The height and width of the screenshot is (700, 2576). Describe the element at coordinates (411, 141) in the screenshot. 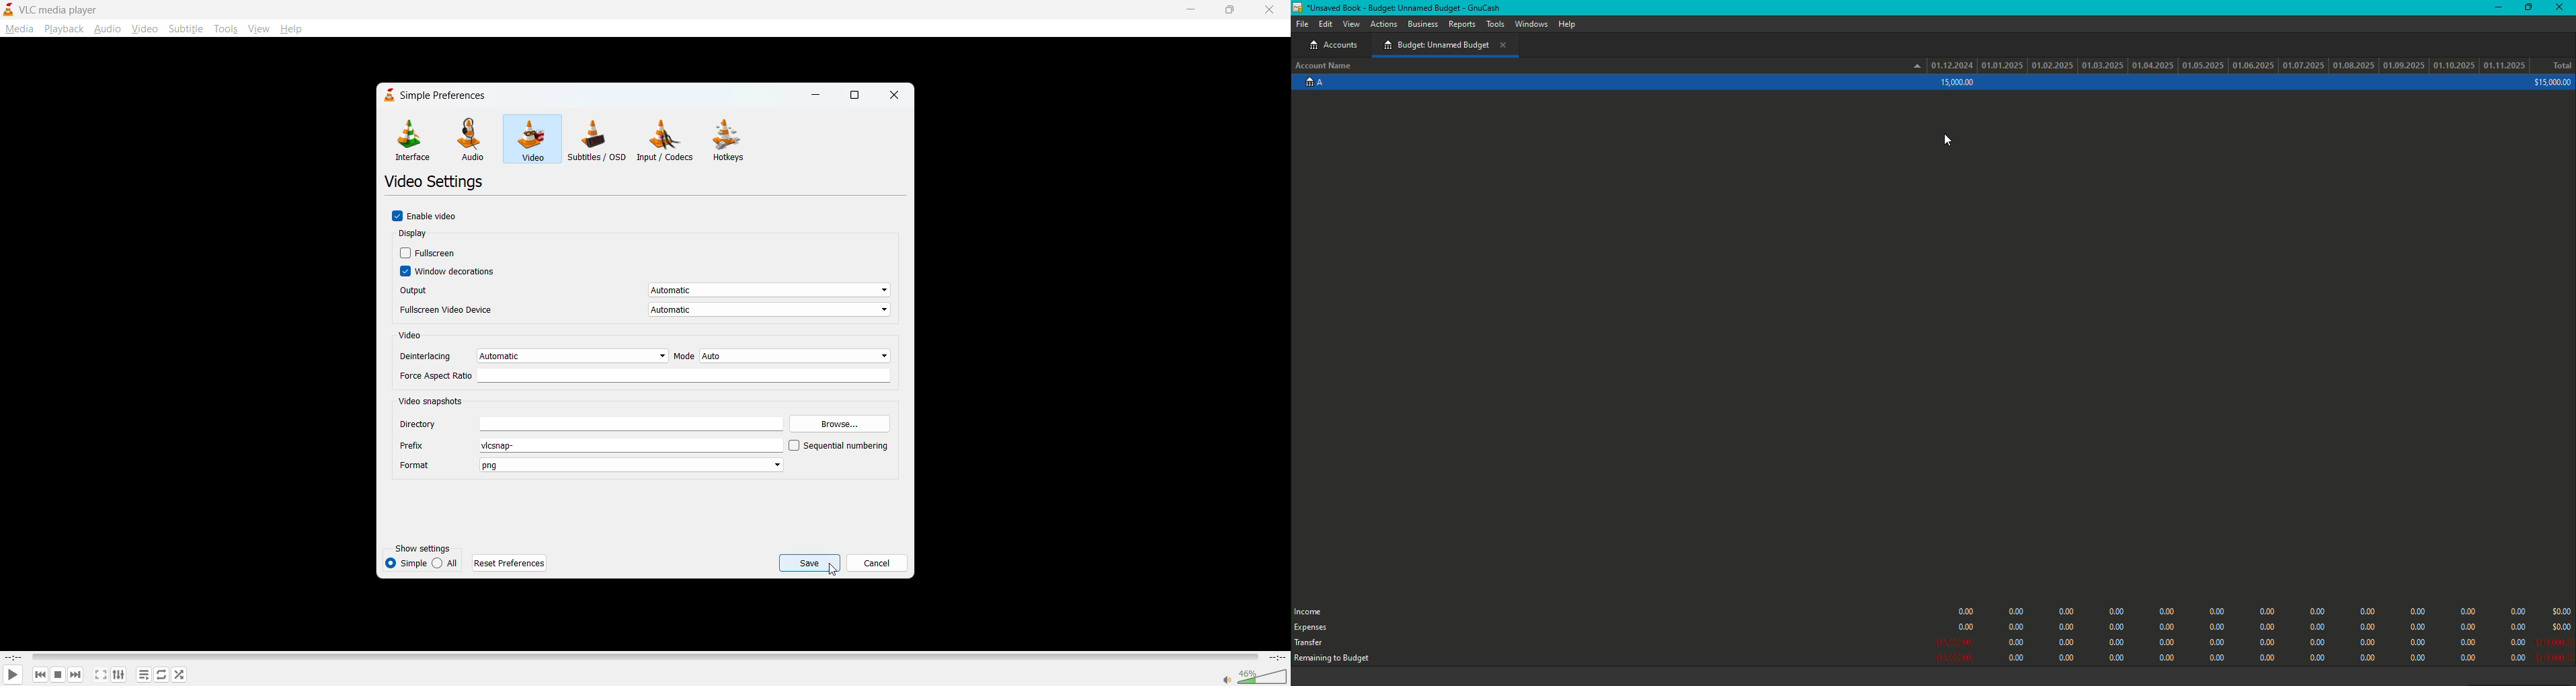

I see `interface` at that location.